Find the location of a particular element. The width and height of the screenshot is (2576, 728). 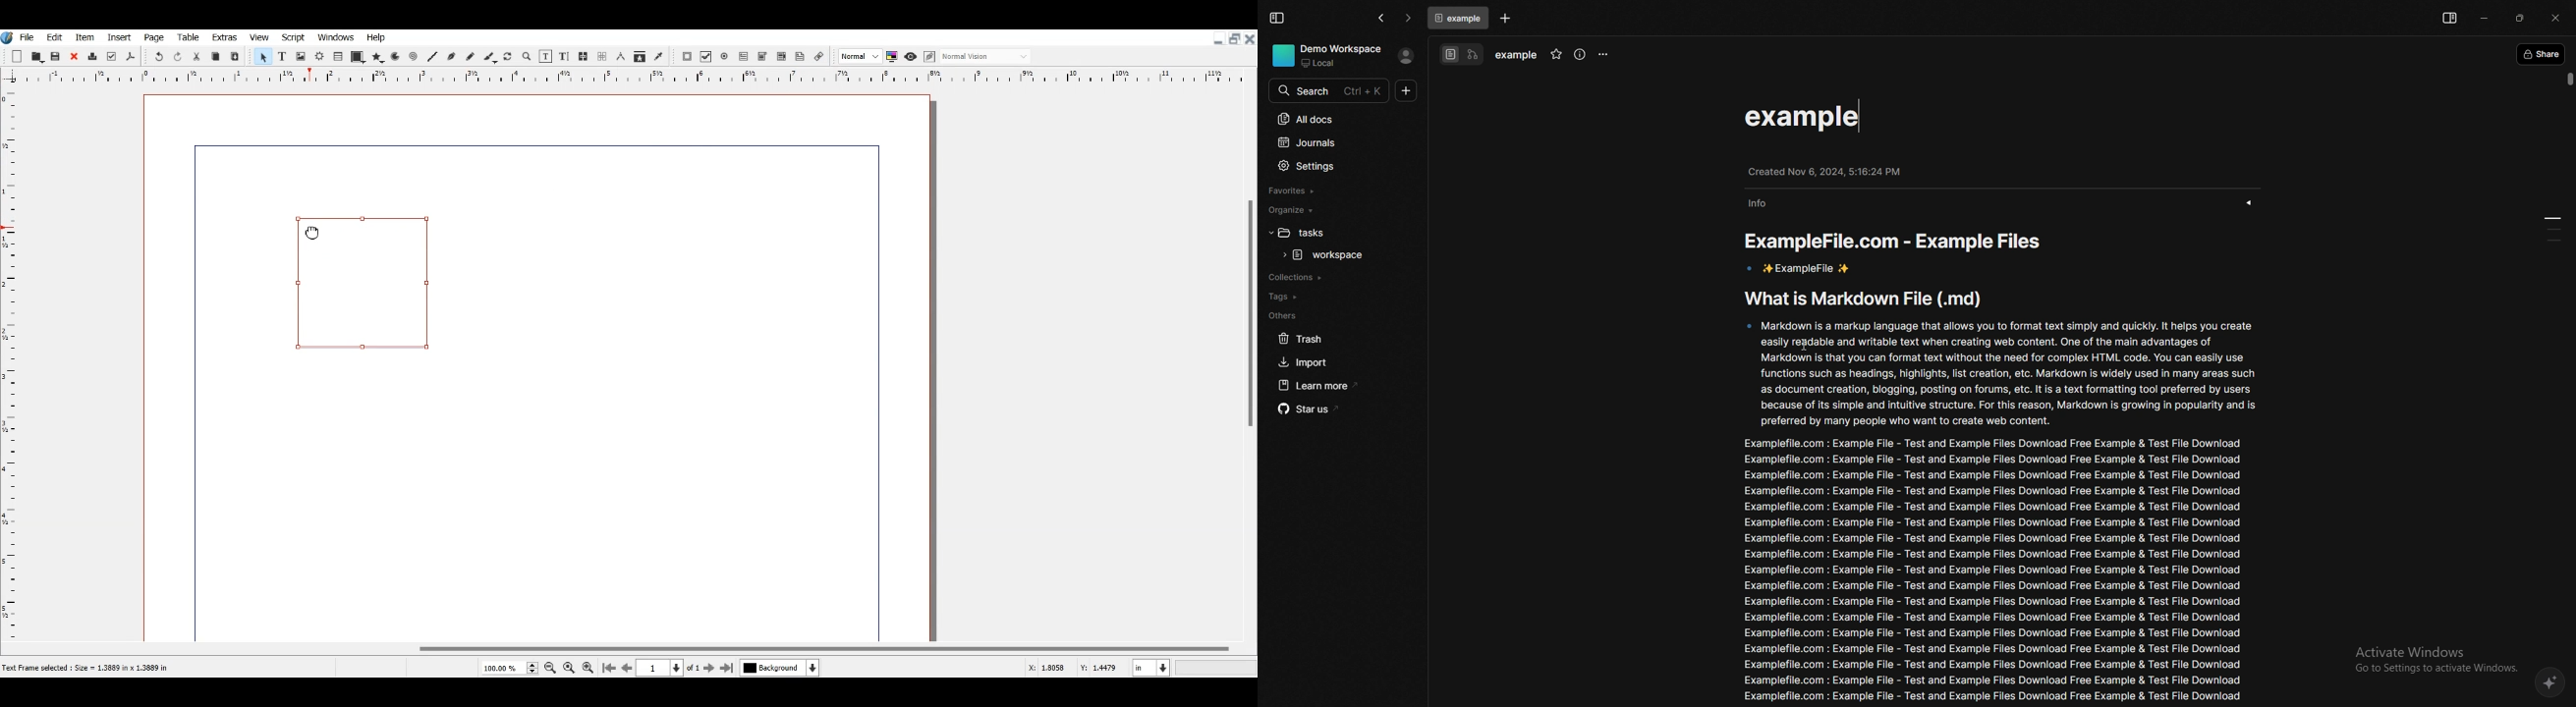

Zoom in or out is located at coordinates (526, 56).